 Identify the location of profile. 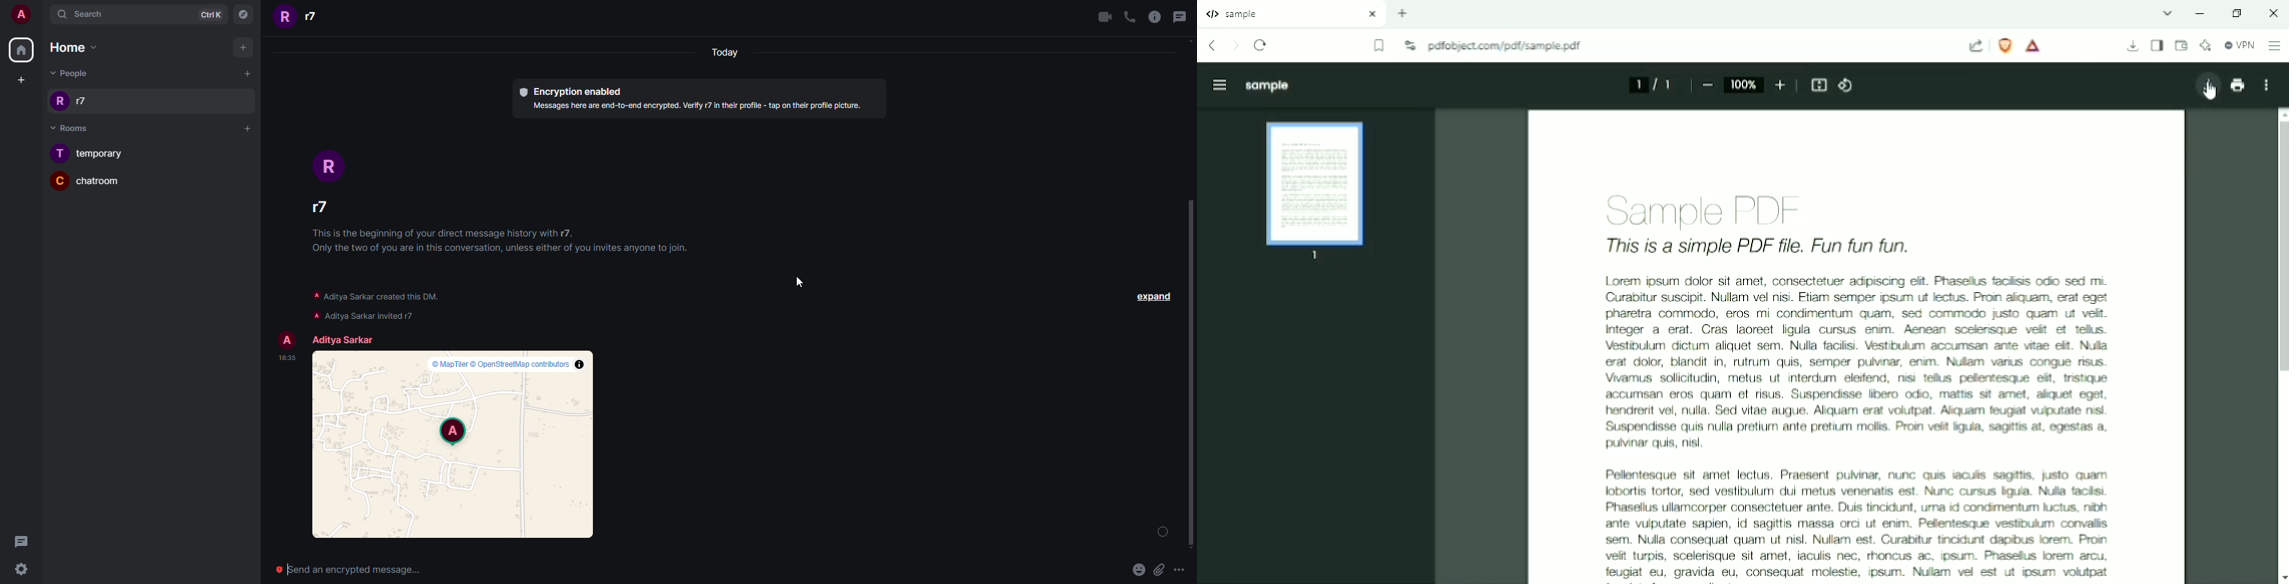
(287, 341).